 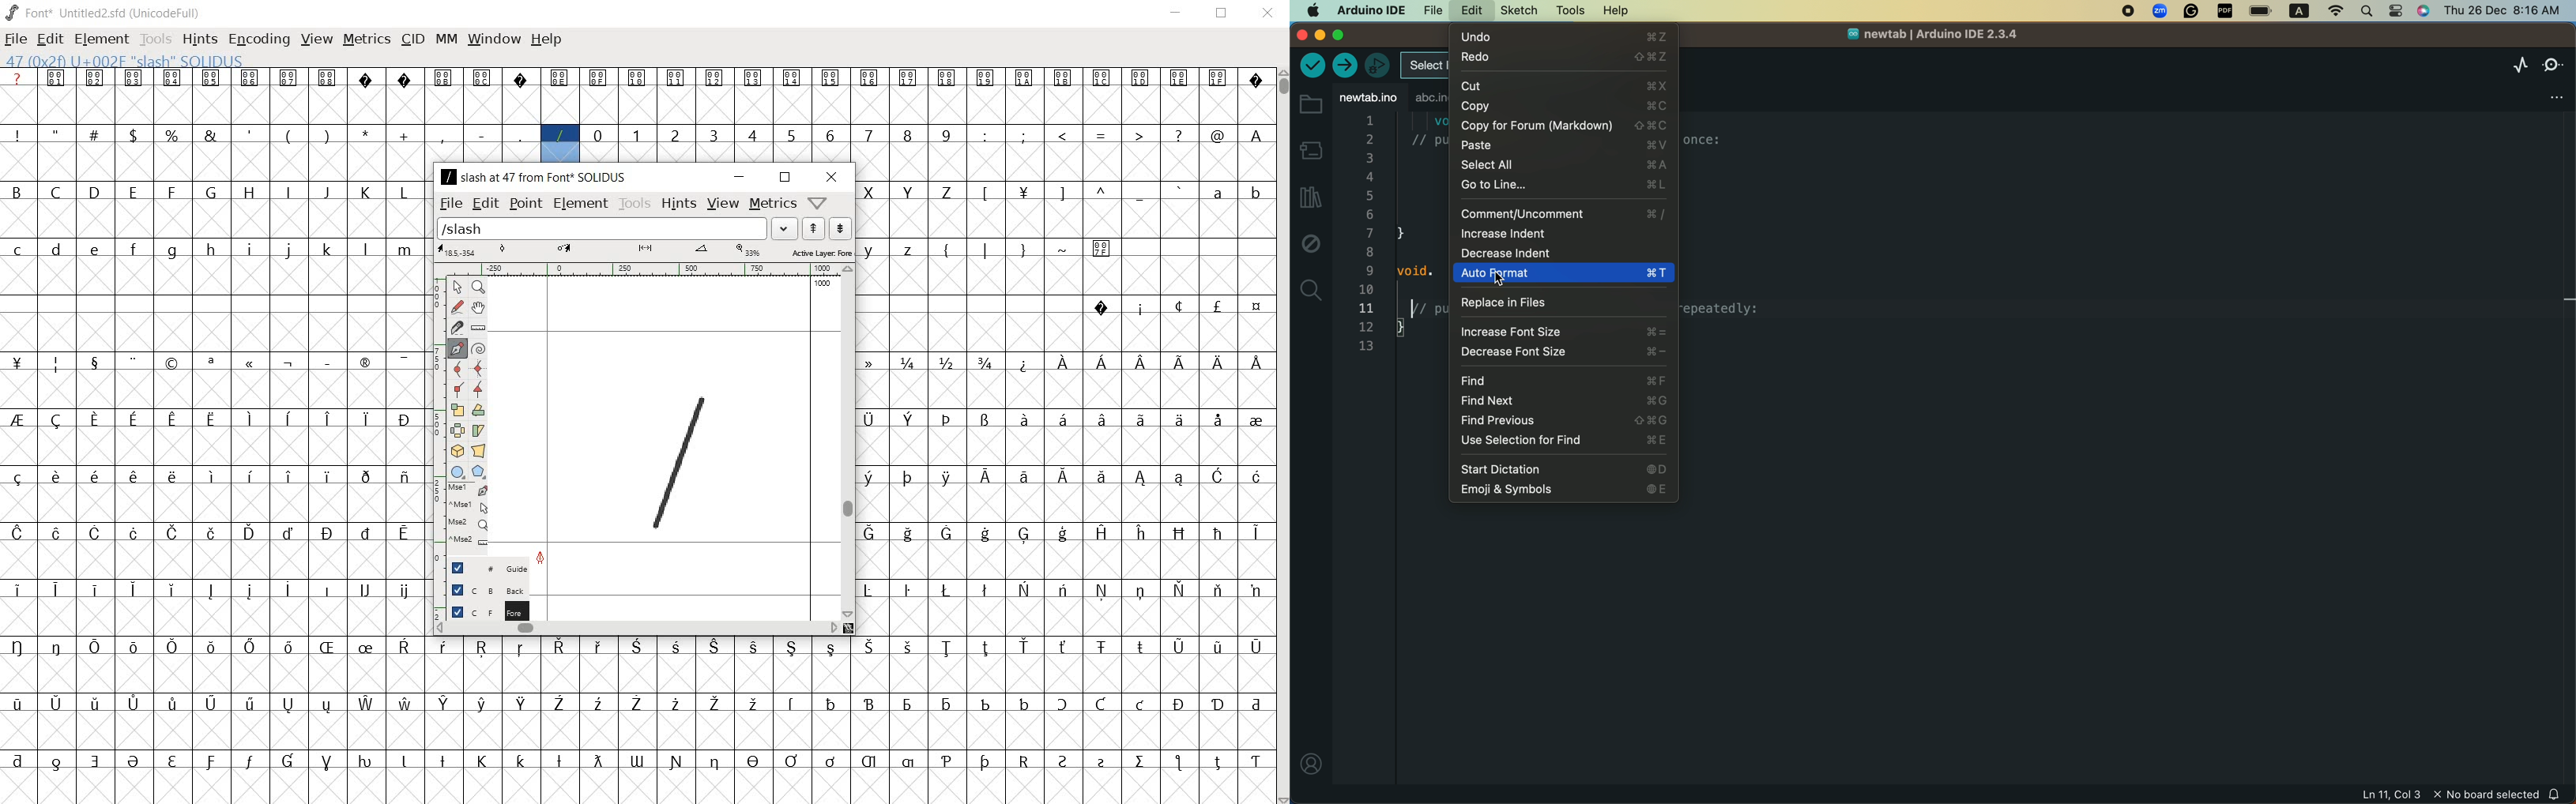 I want to click on load word list, so click(x=597, y=229).